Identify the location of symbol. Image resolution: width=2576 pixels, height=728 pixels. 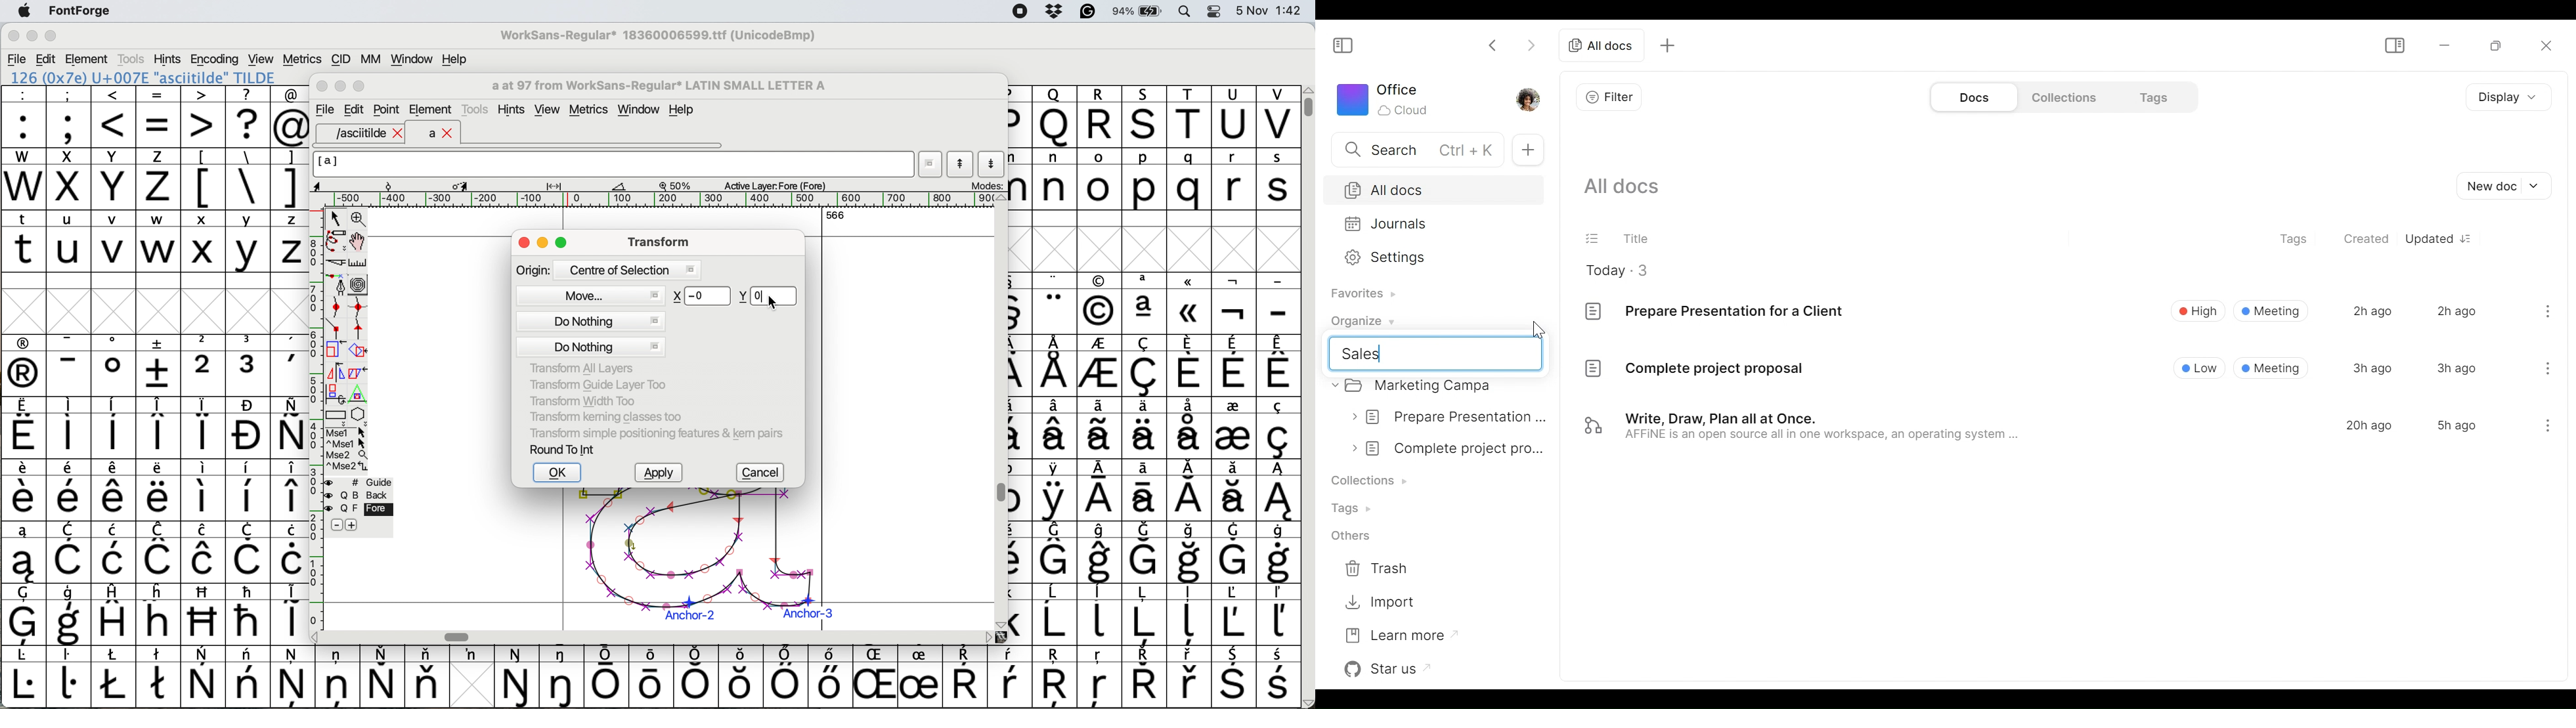
(205, 677).